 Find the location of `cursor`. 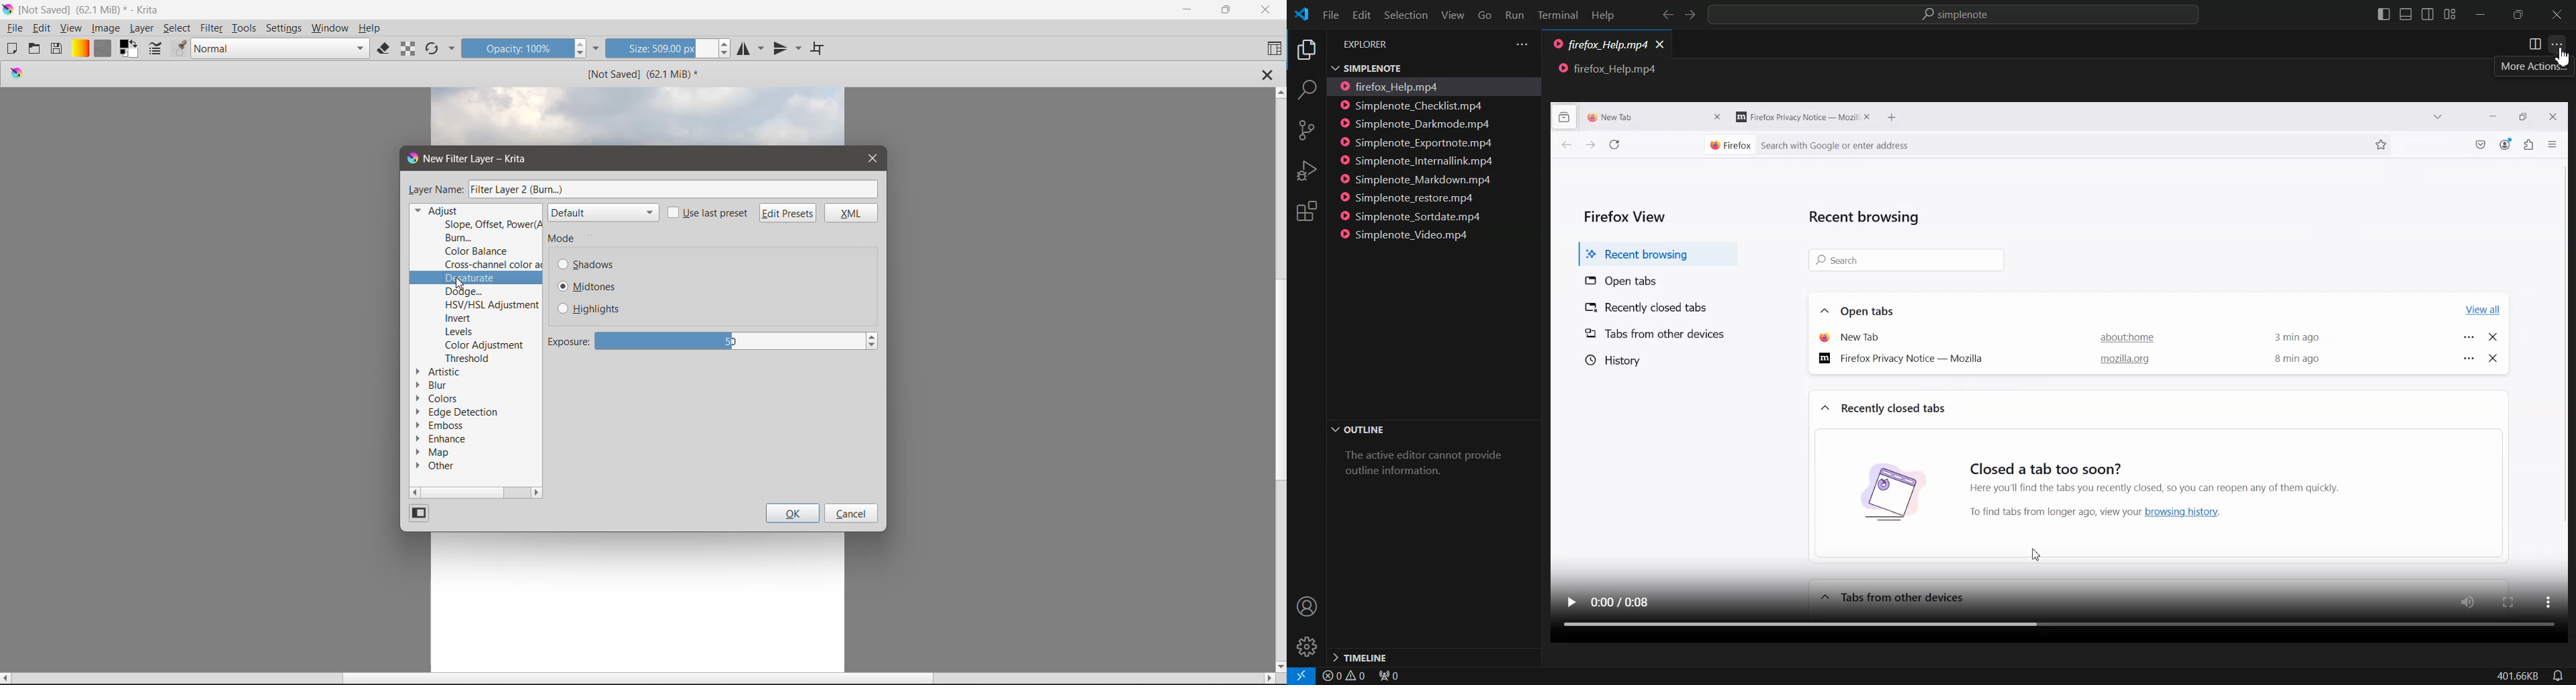

cursor is located at coordinates (460, 284).